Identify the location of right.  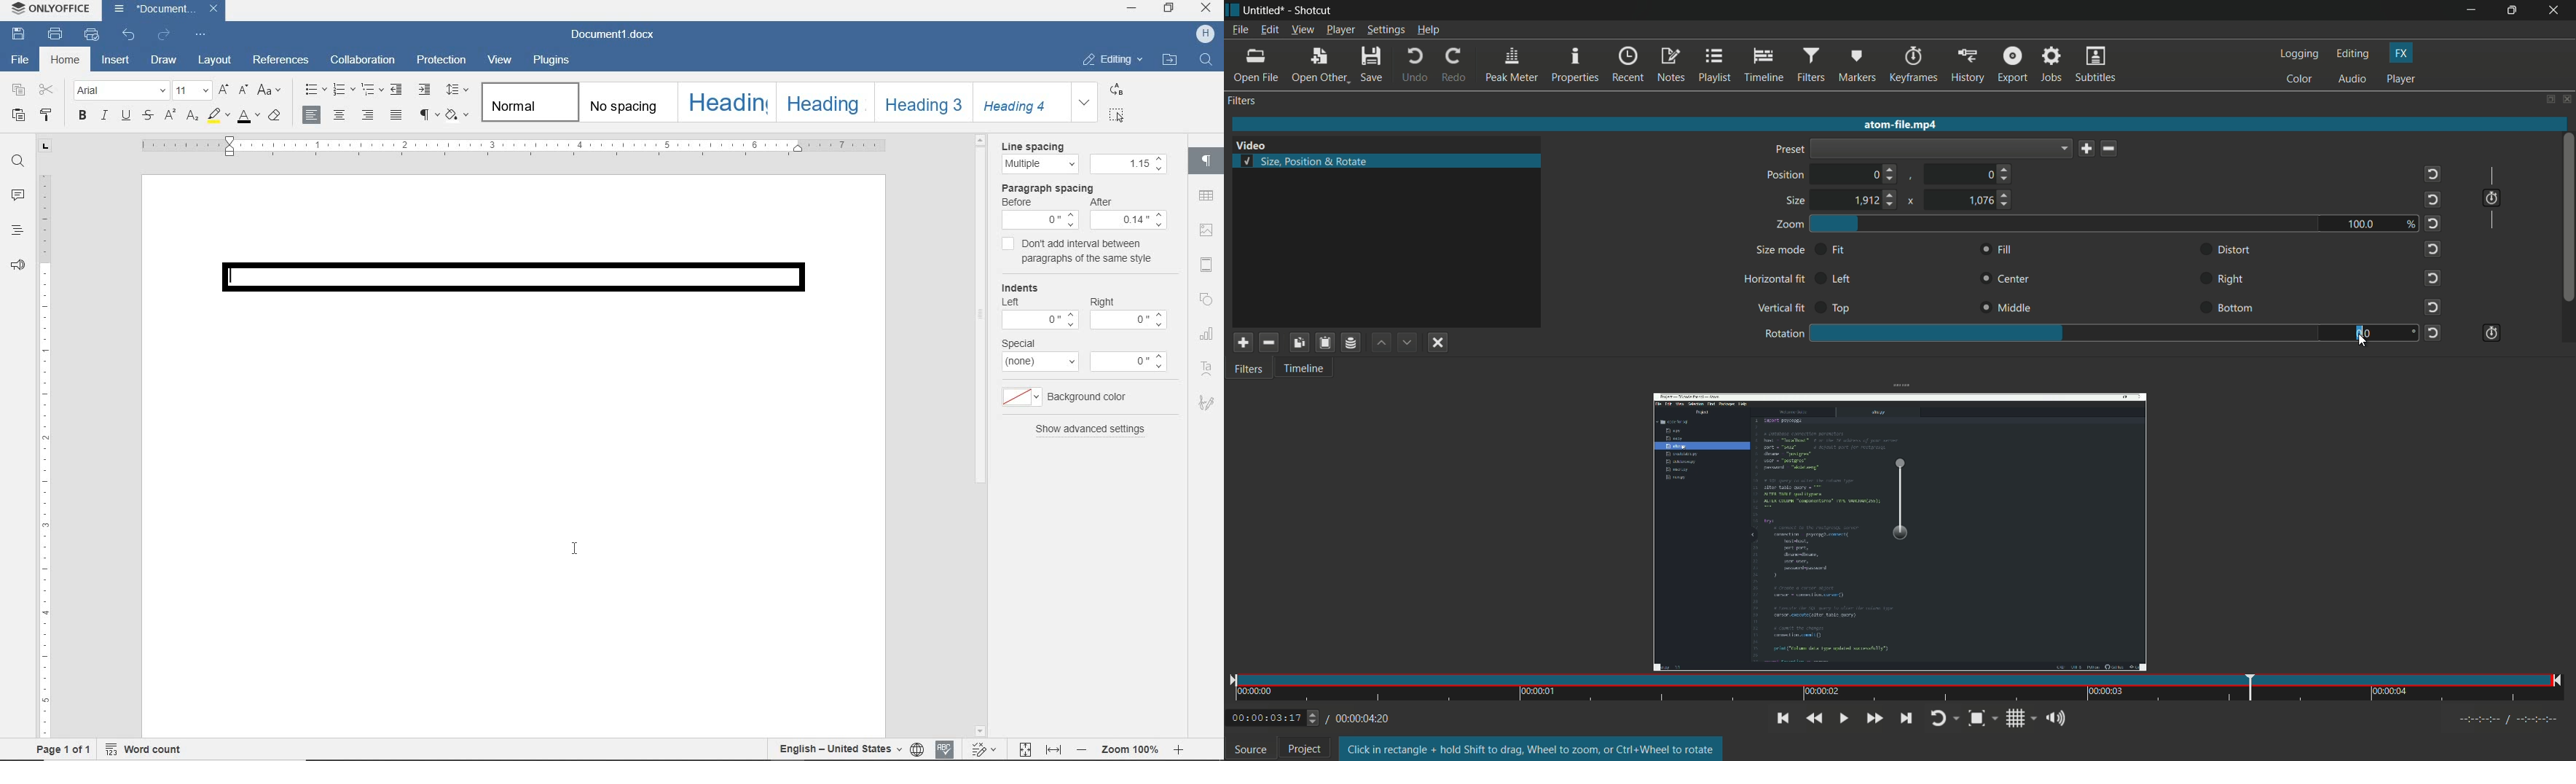
(2233, 280).